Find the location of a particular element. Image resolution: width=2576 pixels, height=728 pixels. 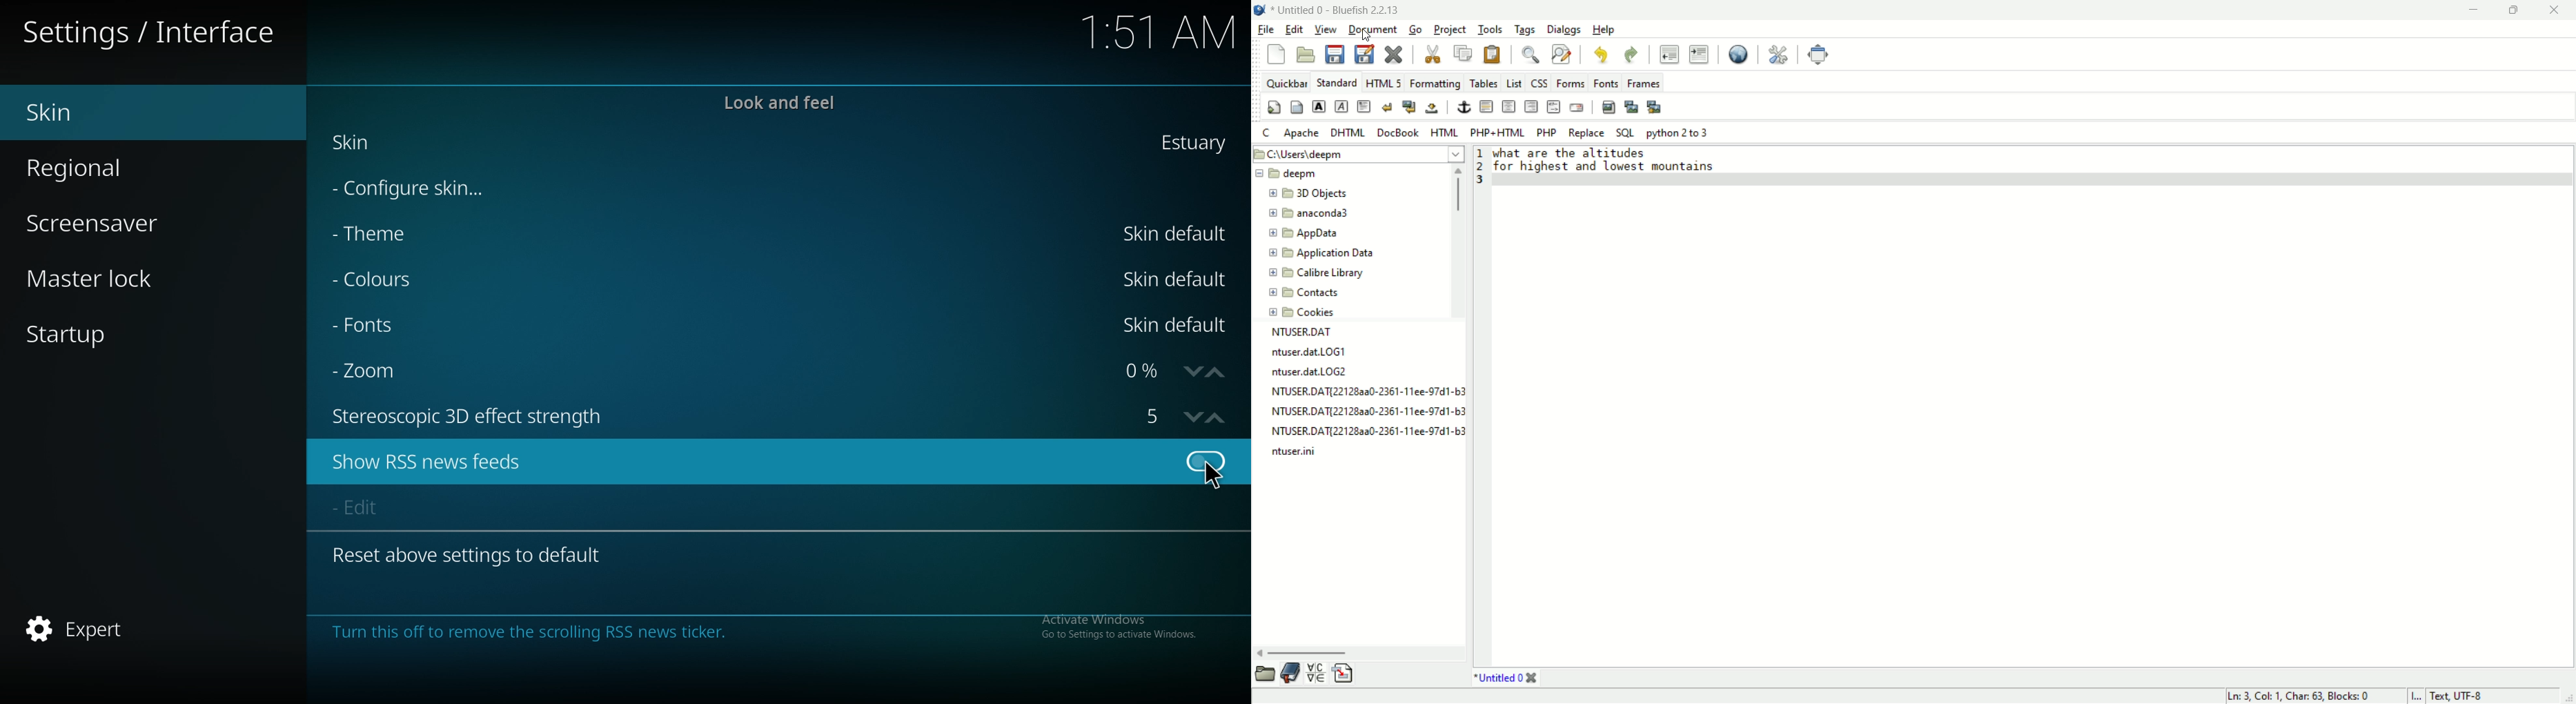

preview in browser is located at coordinates (1738, 54).